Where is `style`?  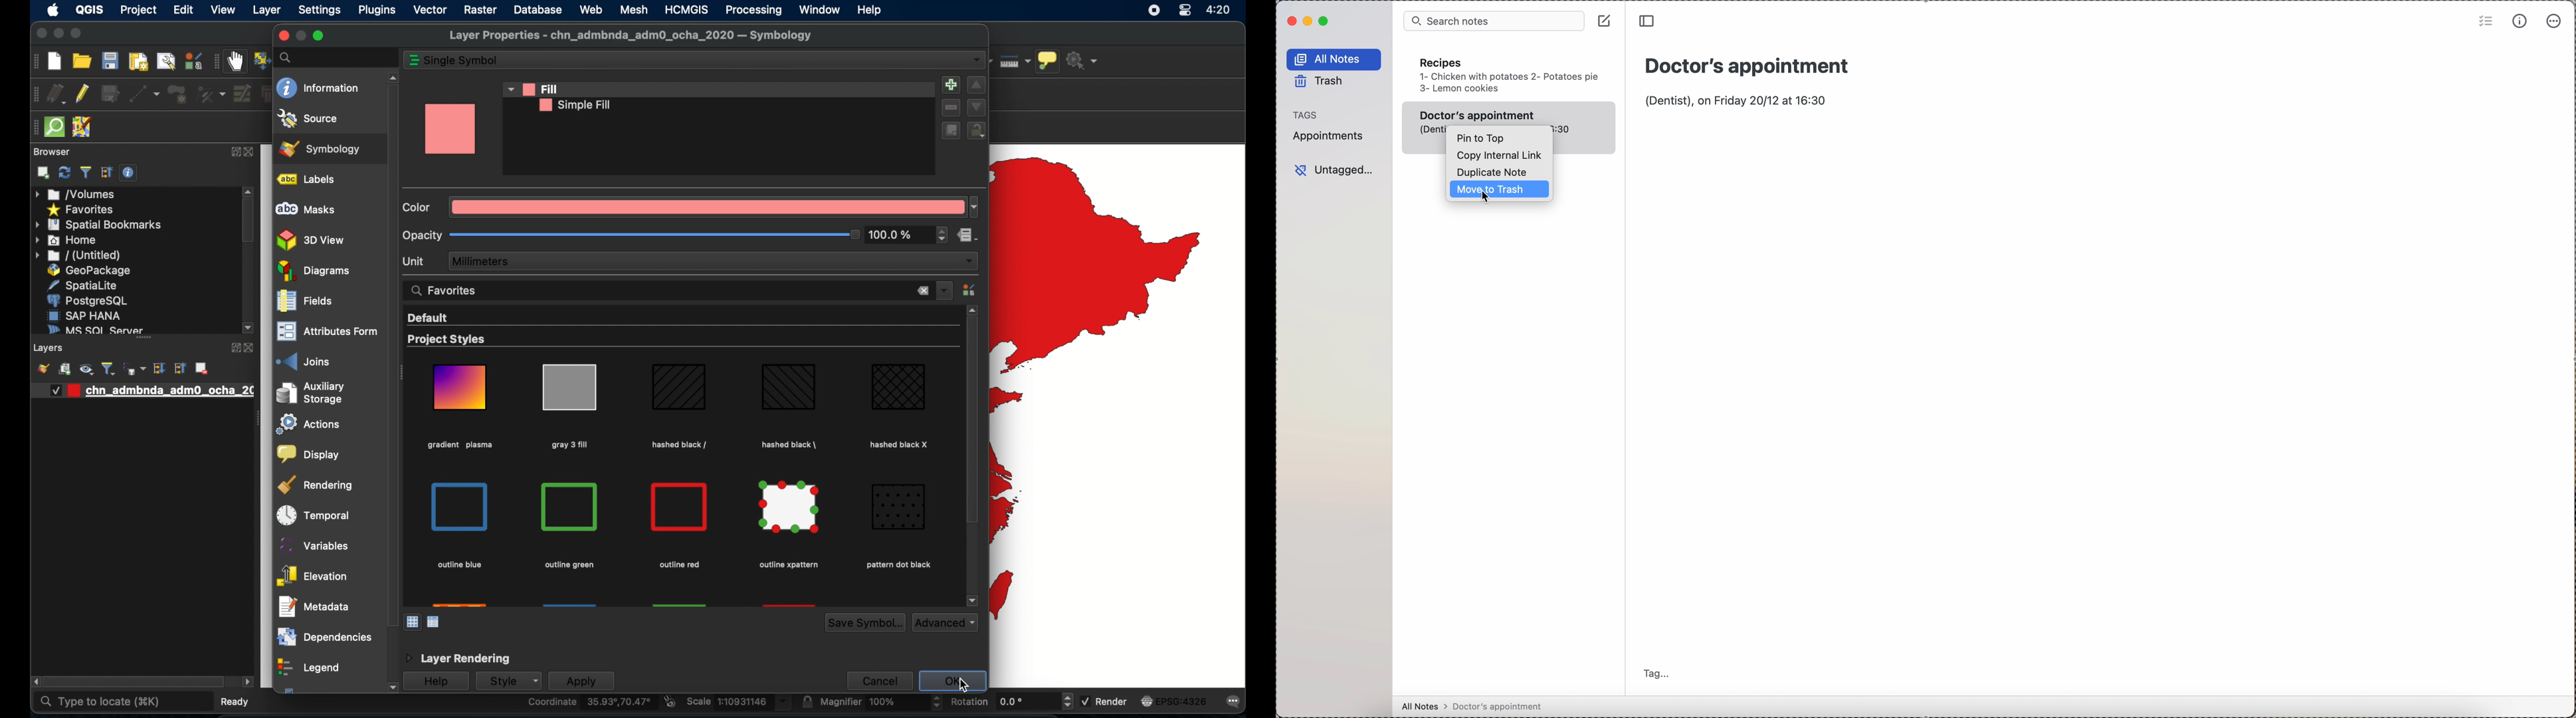
style is located at coordinates (507, 681).